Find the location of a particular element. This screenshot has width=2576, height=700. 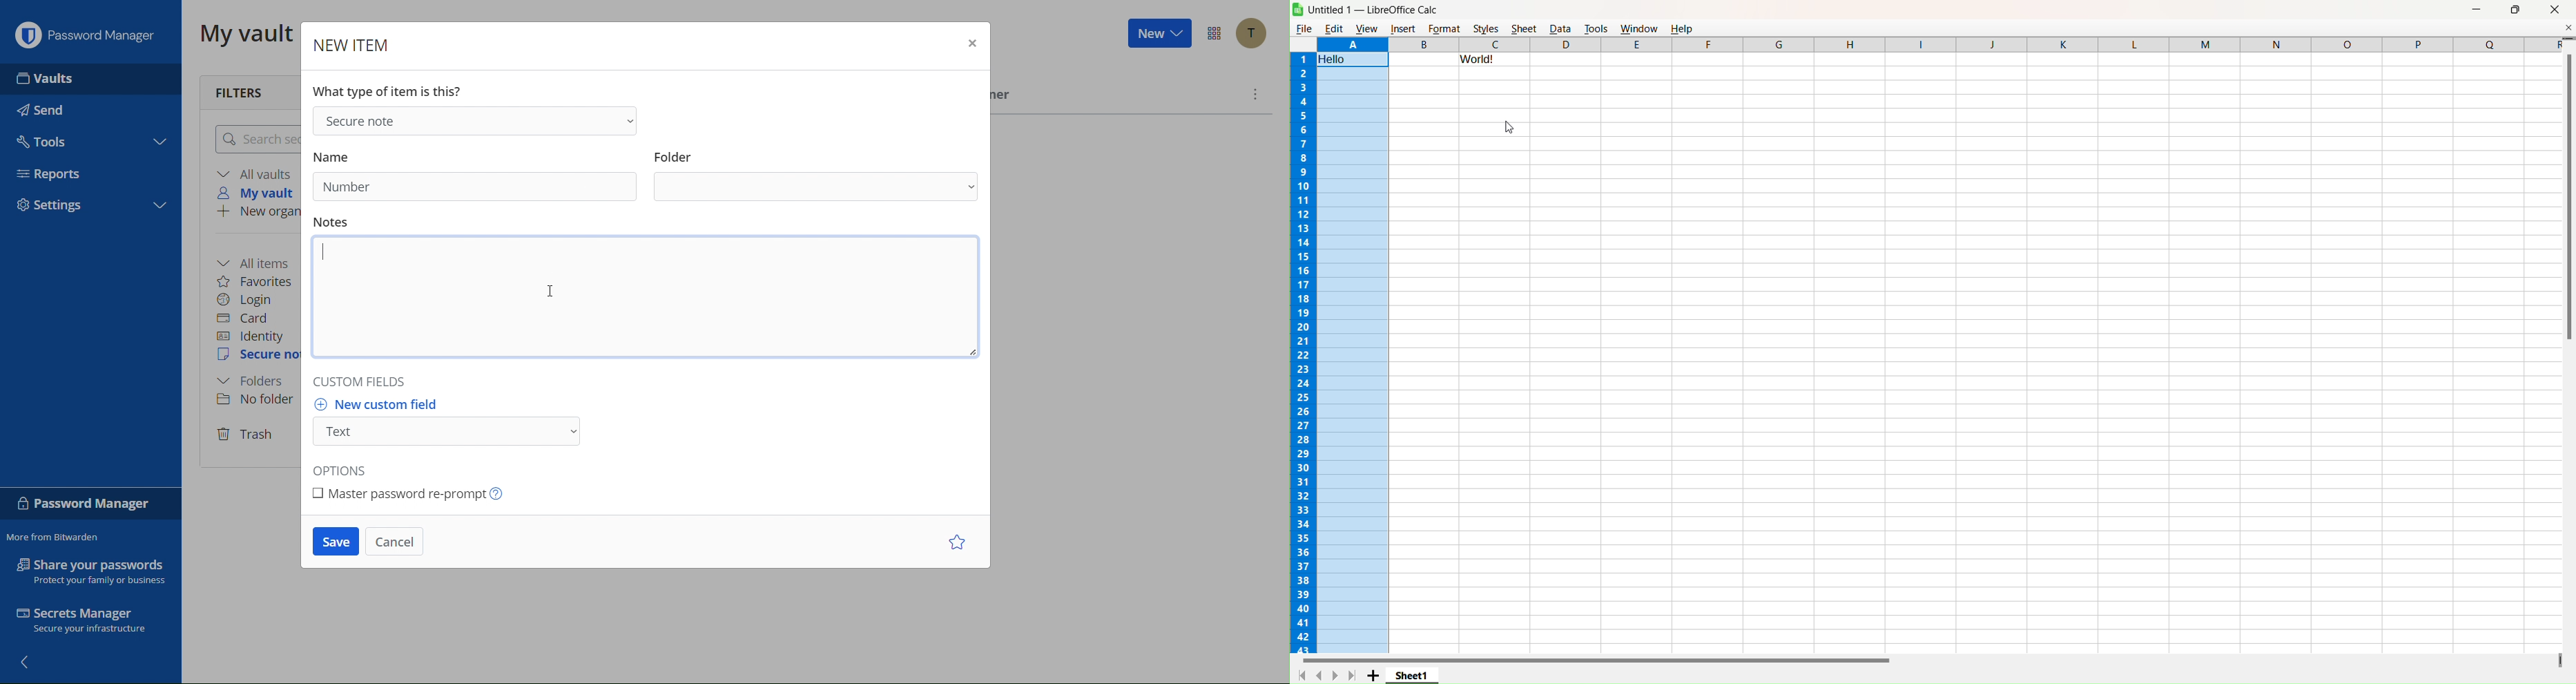

Cancel is located at coordinates (398, 543).